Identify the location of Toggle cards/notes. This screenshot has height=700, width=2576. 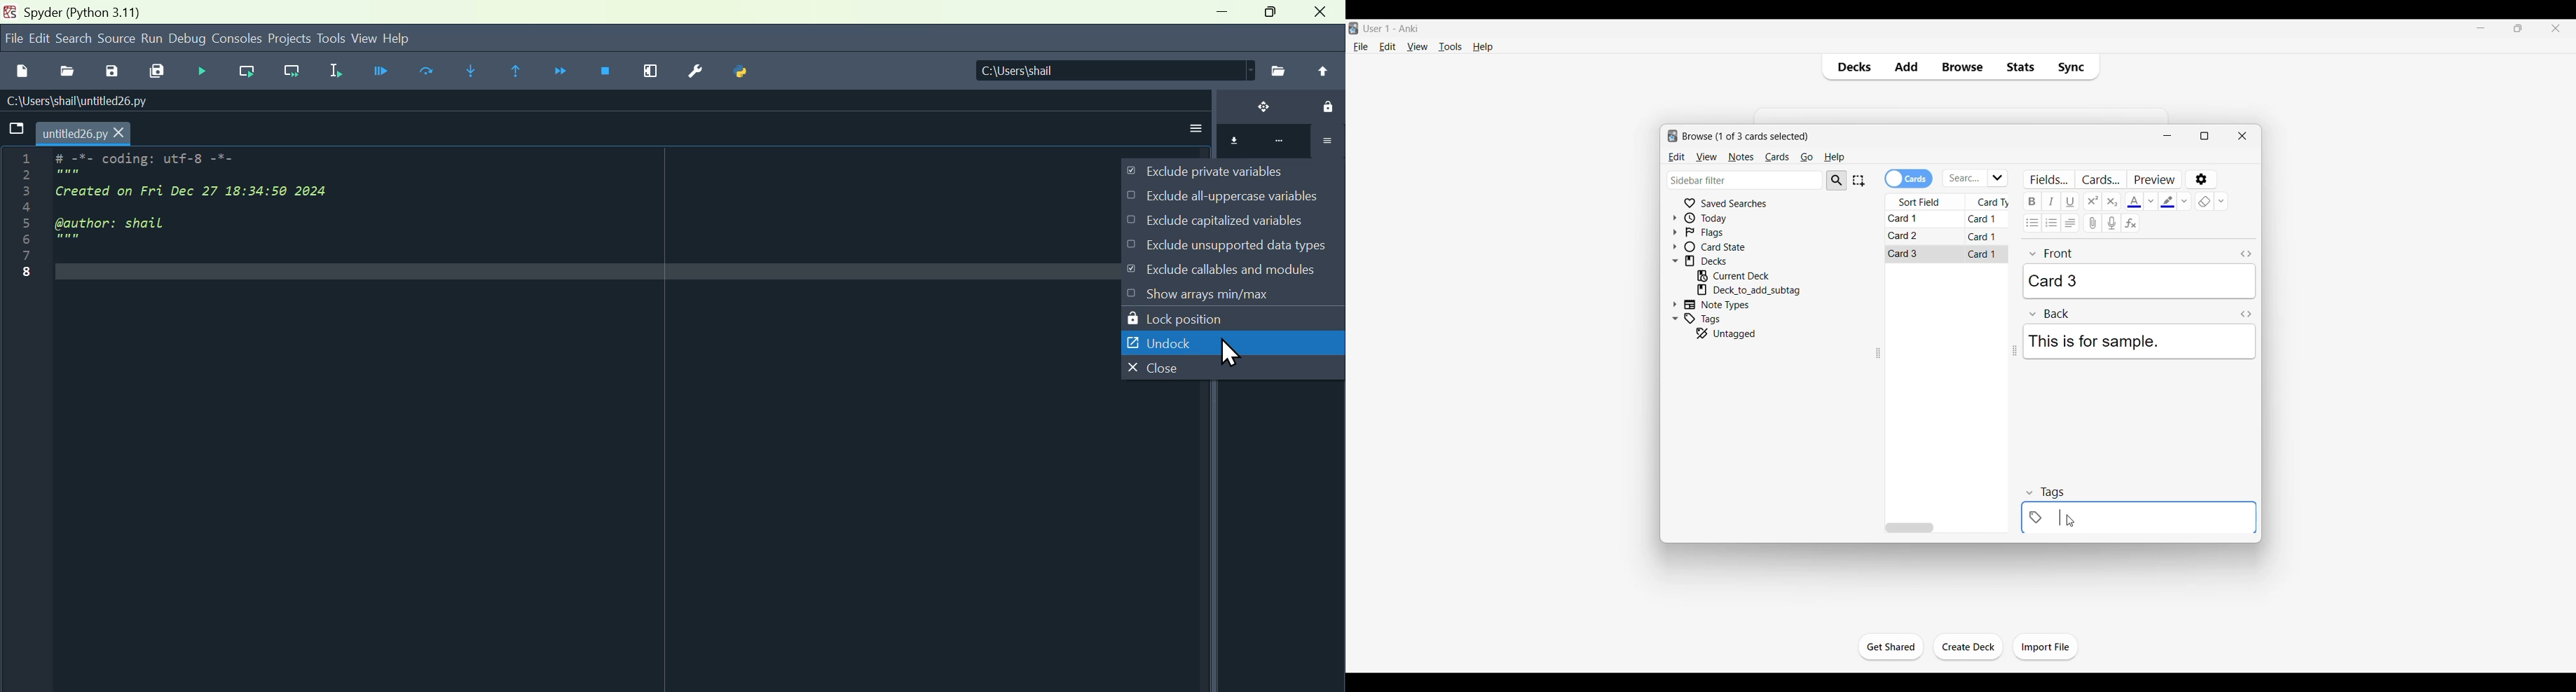
(1908, 179).